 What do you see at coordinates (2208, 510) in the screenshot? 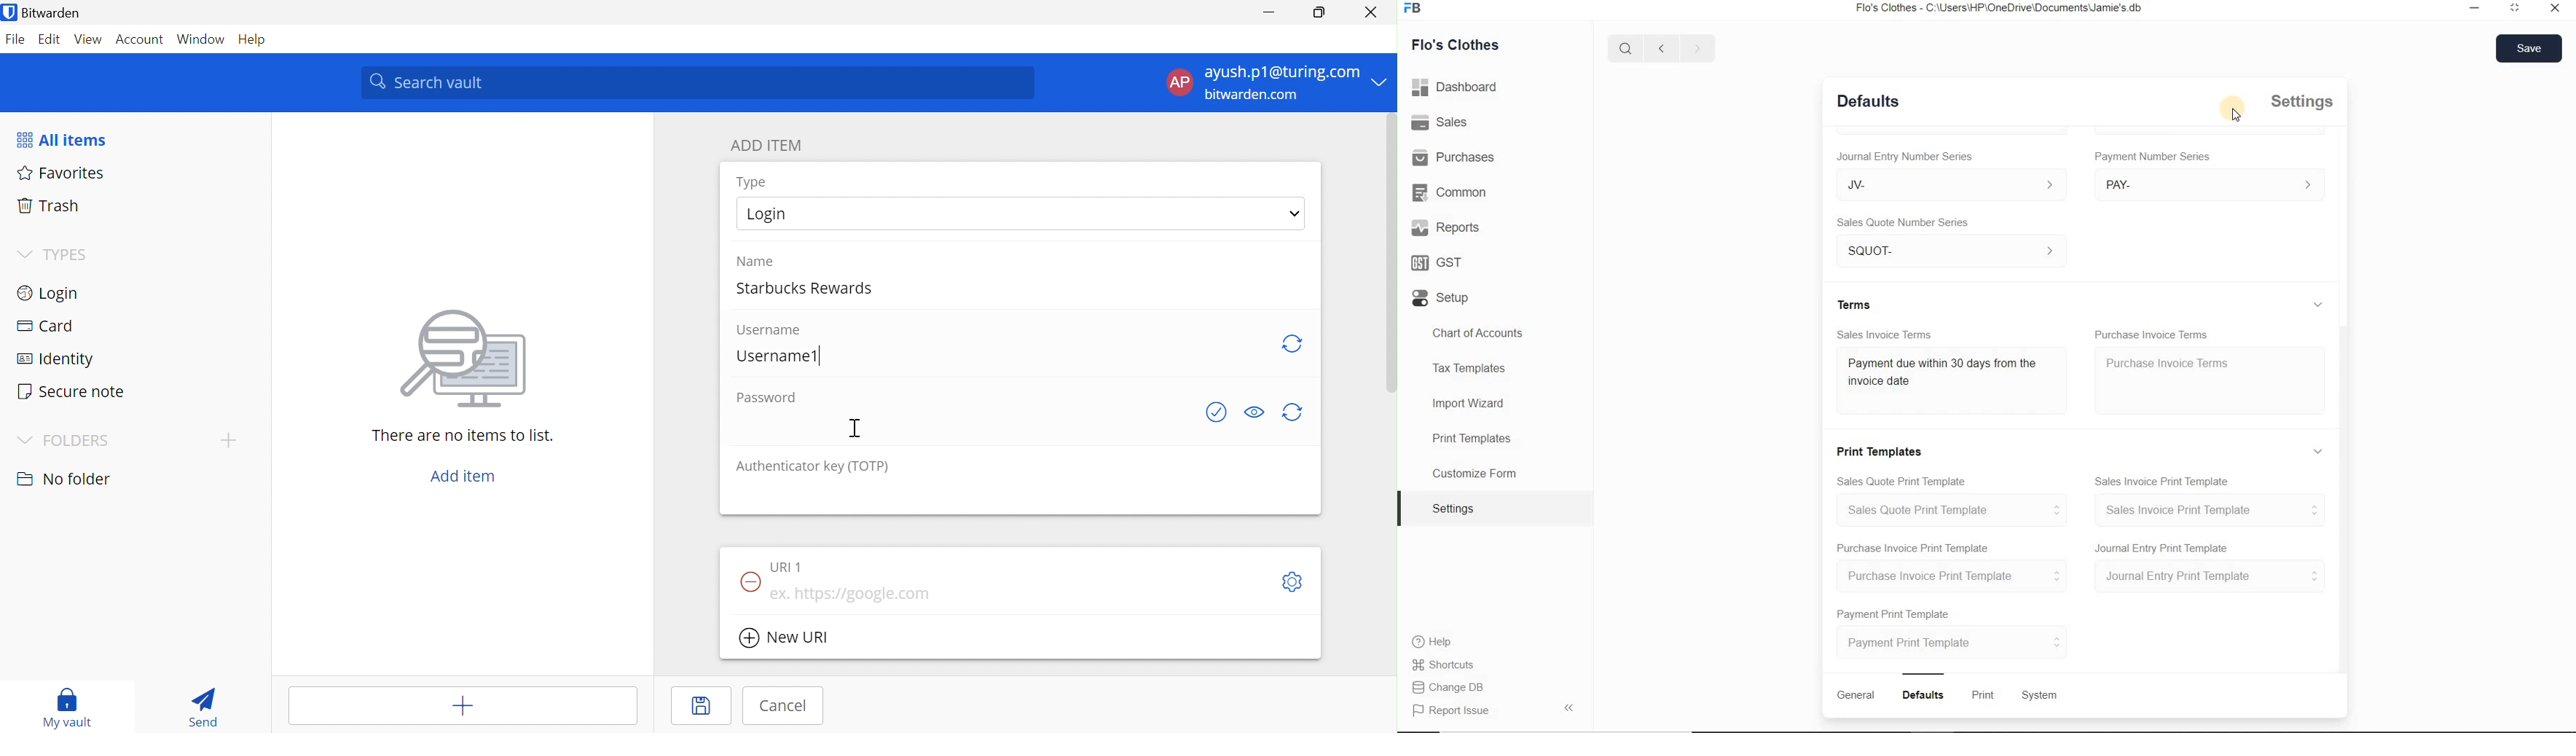
I see `Sales Invoice Print Template` at bounding box center [2208, 510].